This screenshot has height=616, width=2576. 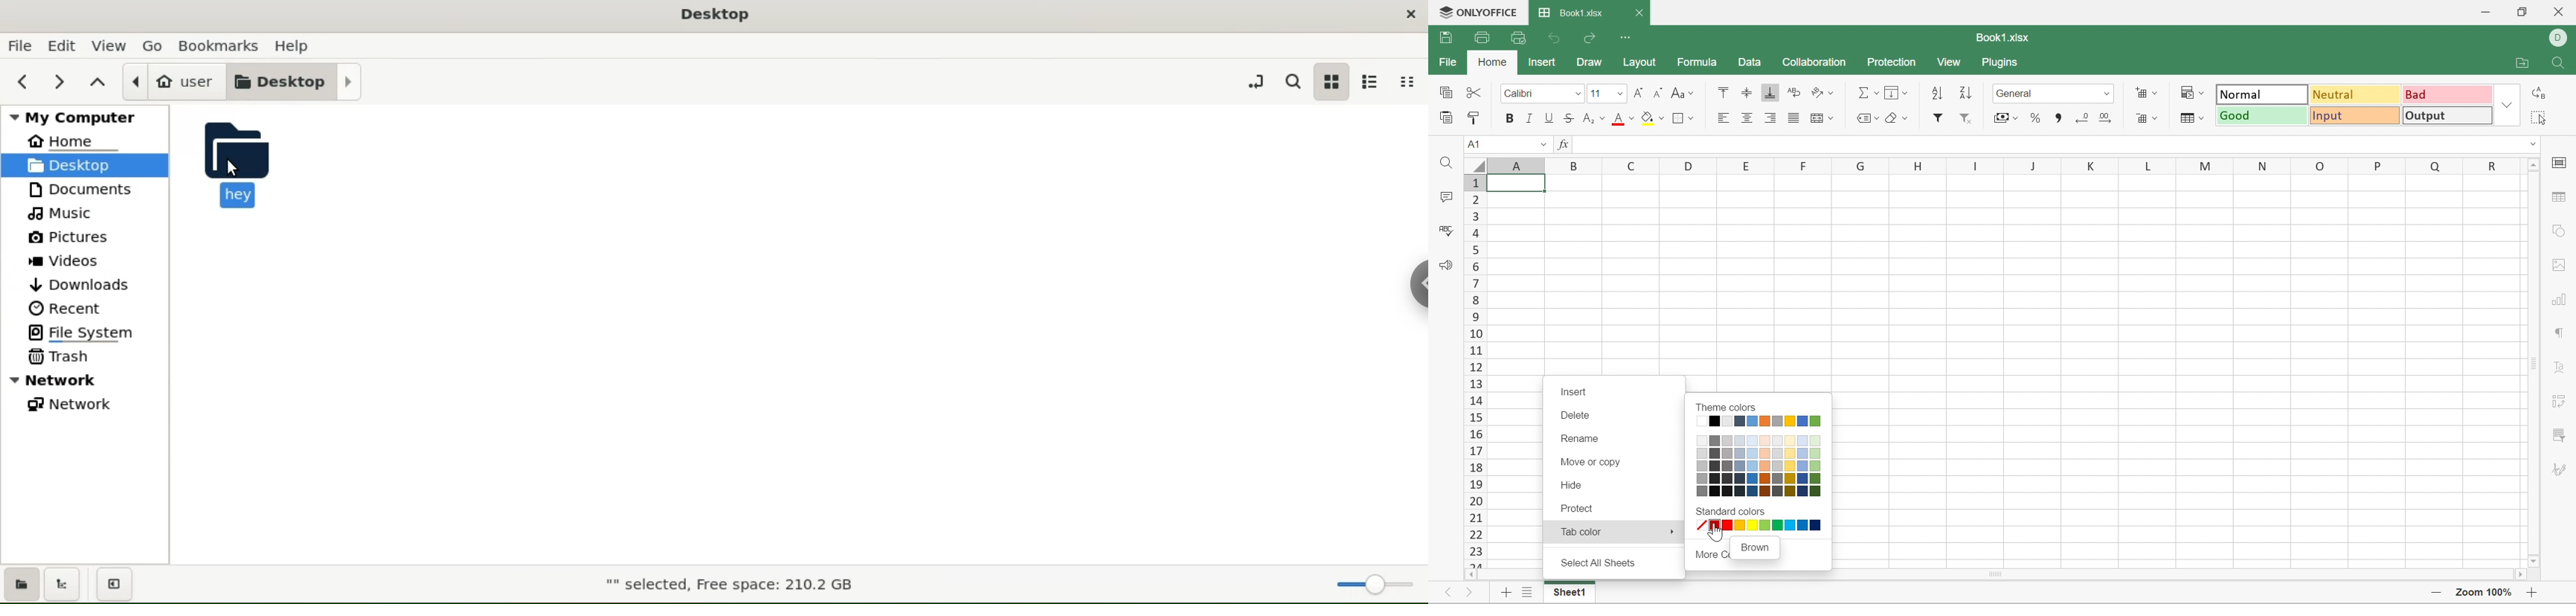 What do you see at coordinates (1472, 164) in the screenshot?
I see `Select all rows and columns` at bounding box center [1472, 164].